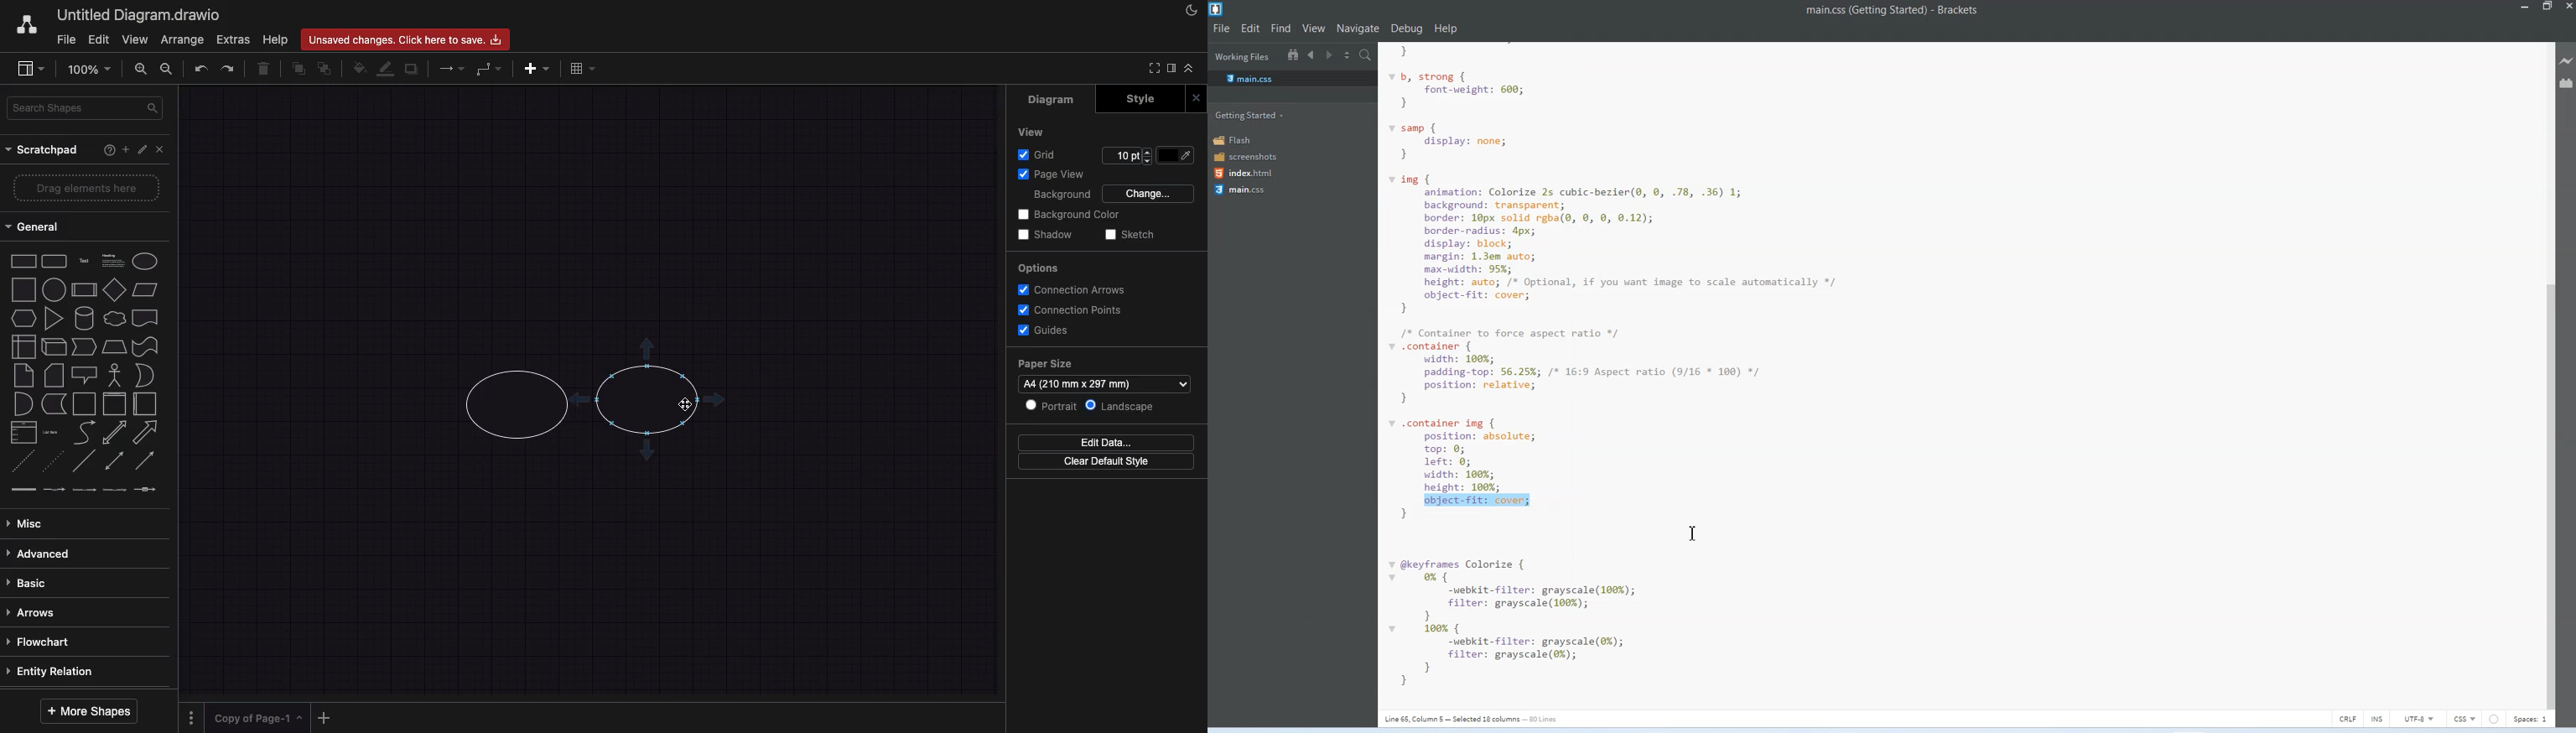  What do you see at coordinates (23, 404) in the screenshot?
I see `and` at bounding box center [23, 404].